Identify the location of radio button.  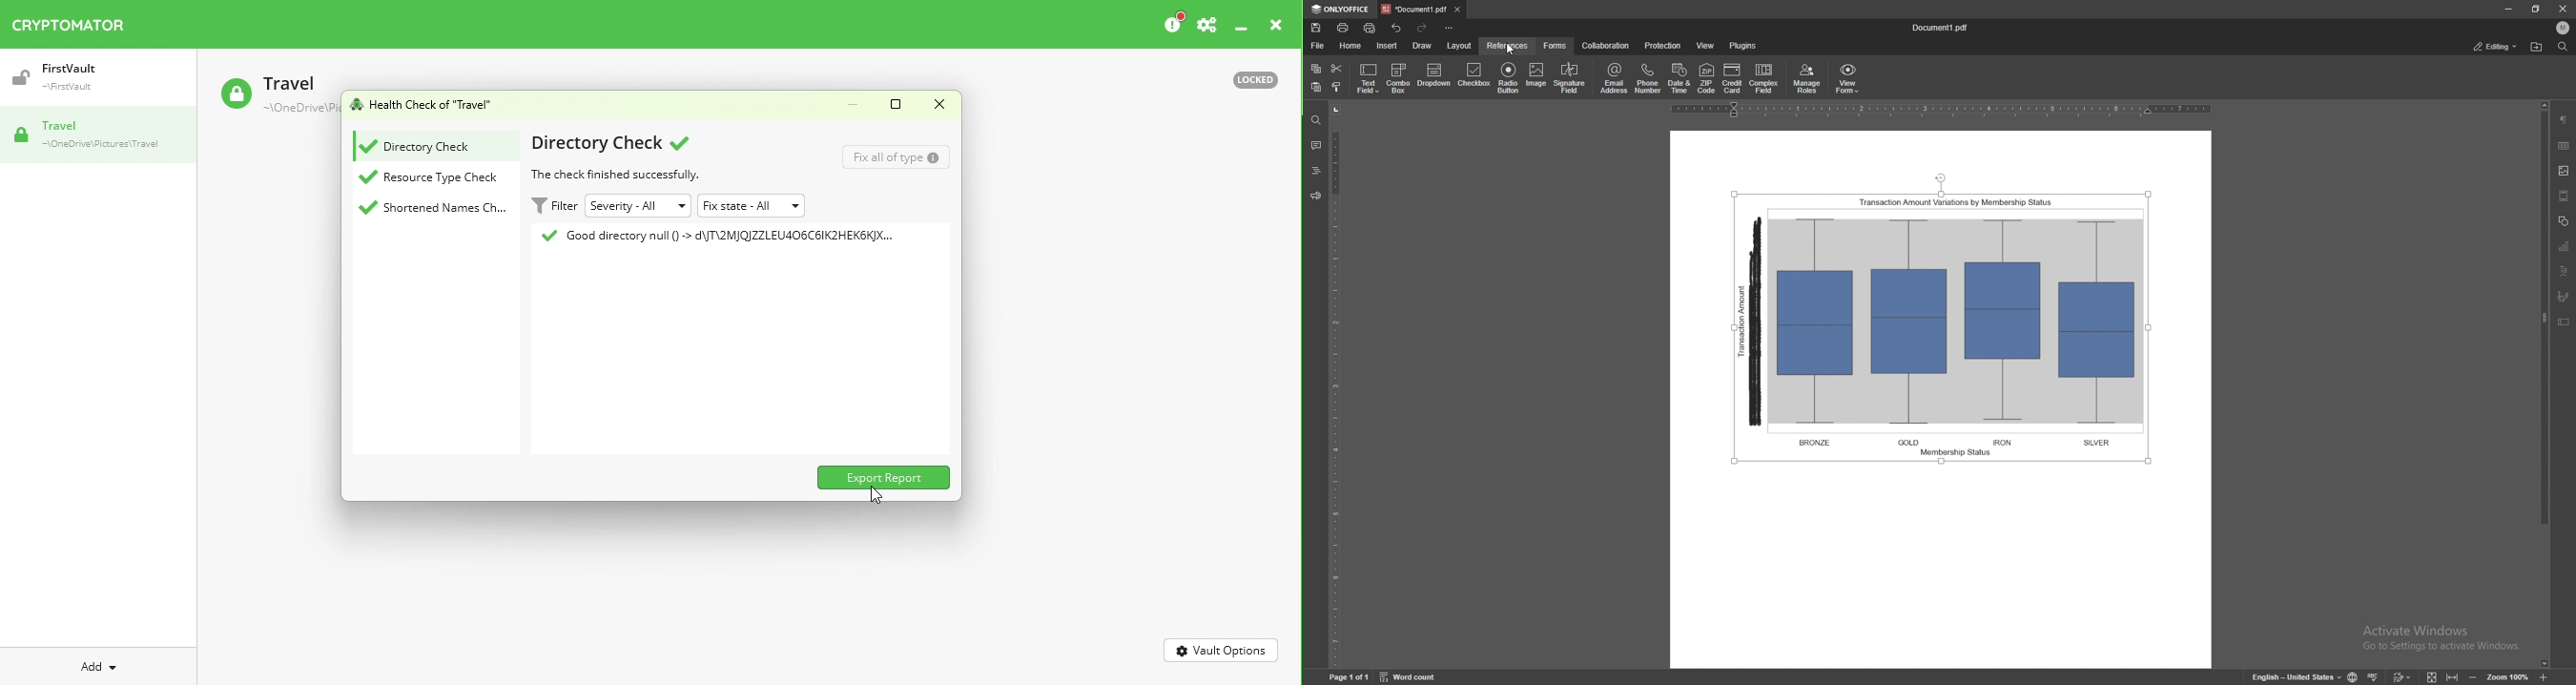
(1508, 78).